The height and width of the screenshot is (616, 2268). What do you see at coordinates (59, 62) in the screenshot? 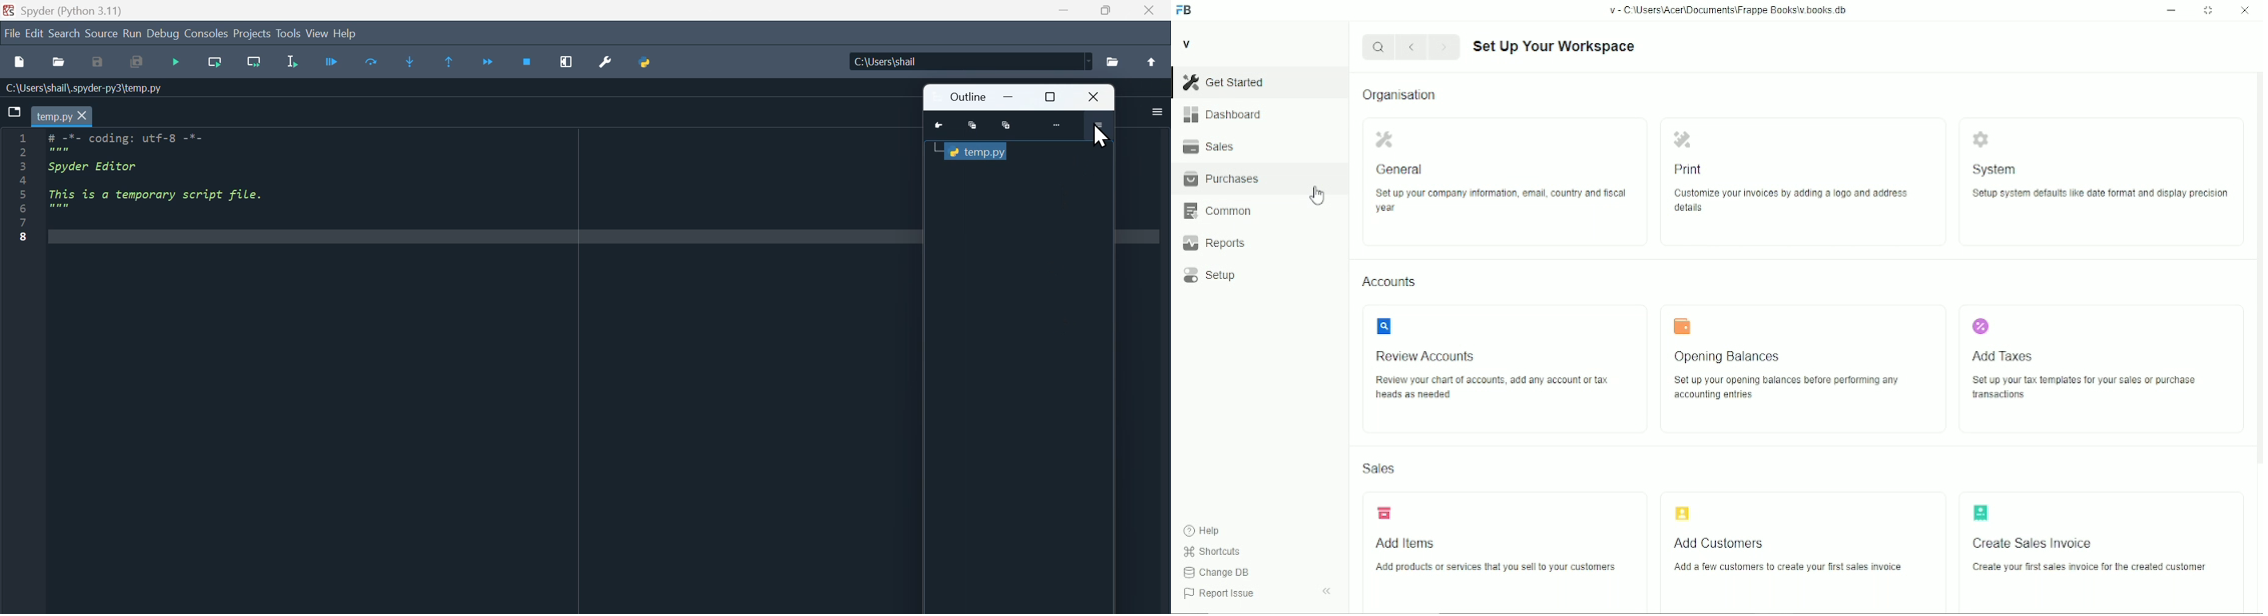
I see `Open file` at bounding box center [59, 62].